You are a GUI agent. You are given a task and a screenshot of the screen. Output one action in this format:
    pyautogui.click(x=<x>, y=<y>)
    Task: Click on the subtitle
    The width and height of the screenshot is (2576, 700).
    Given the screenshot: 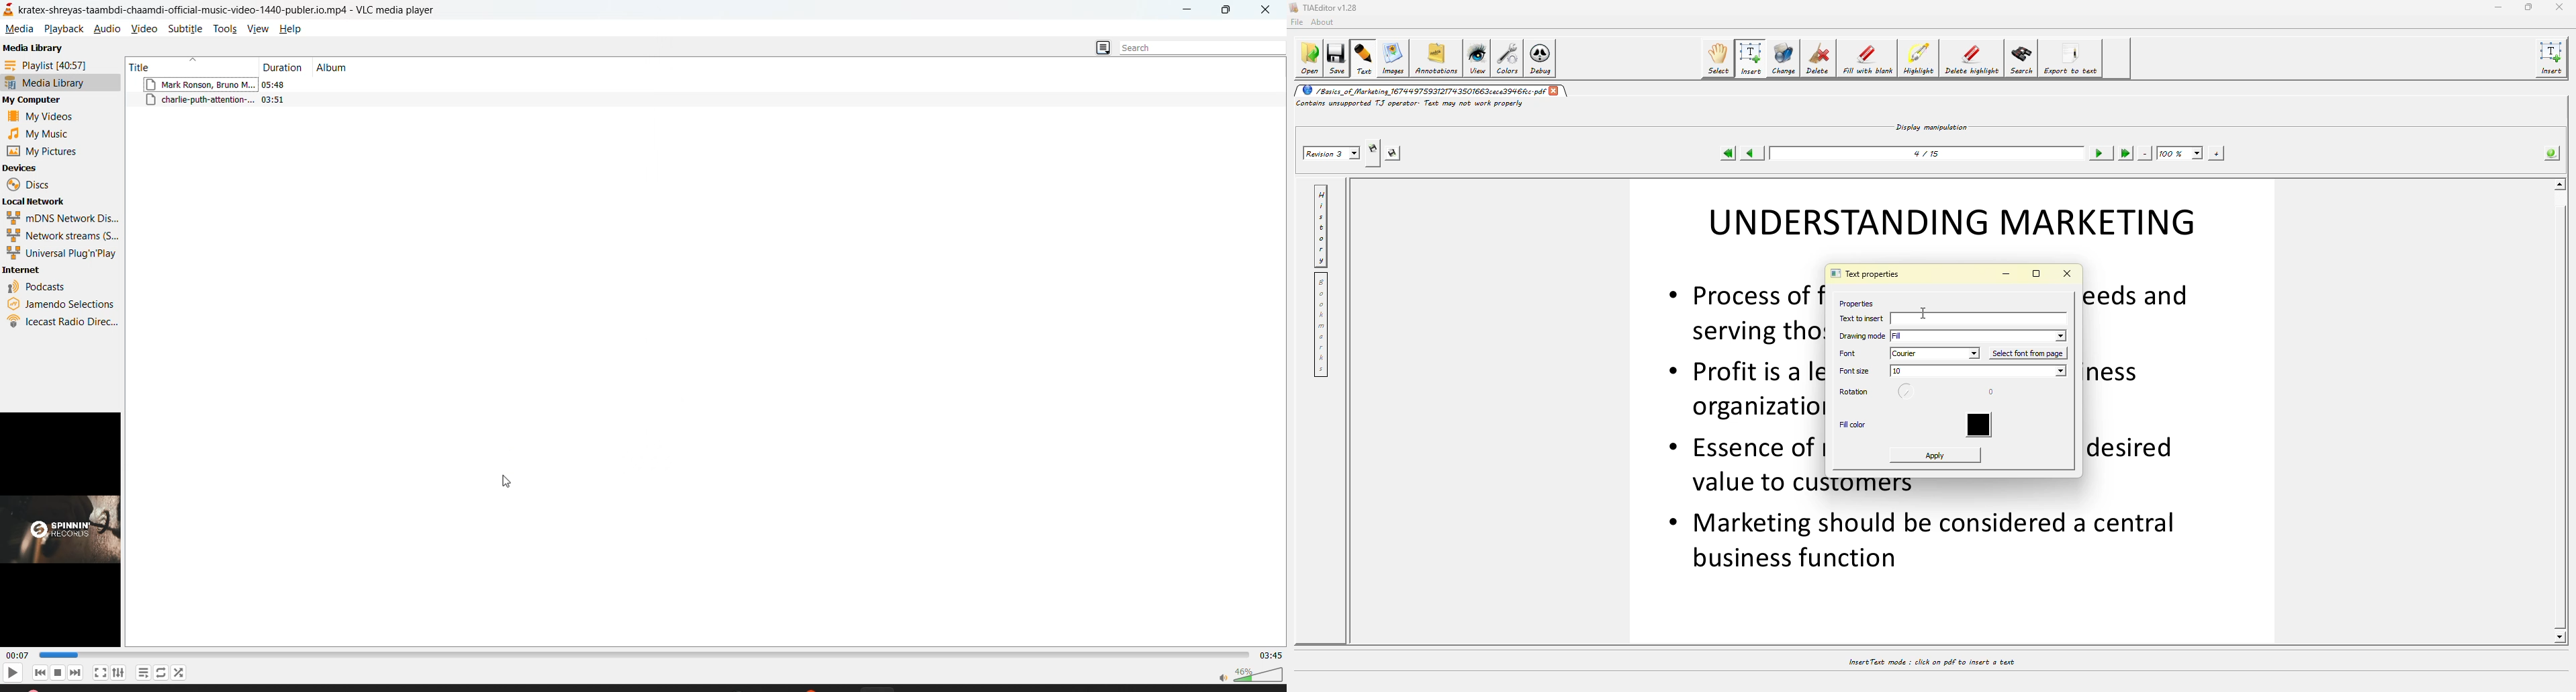 What is the action you would take?
    pyautogui.click(x=188, y=27)
    